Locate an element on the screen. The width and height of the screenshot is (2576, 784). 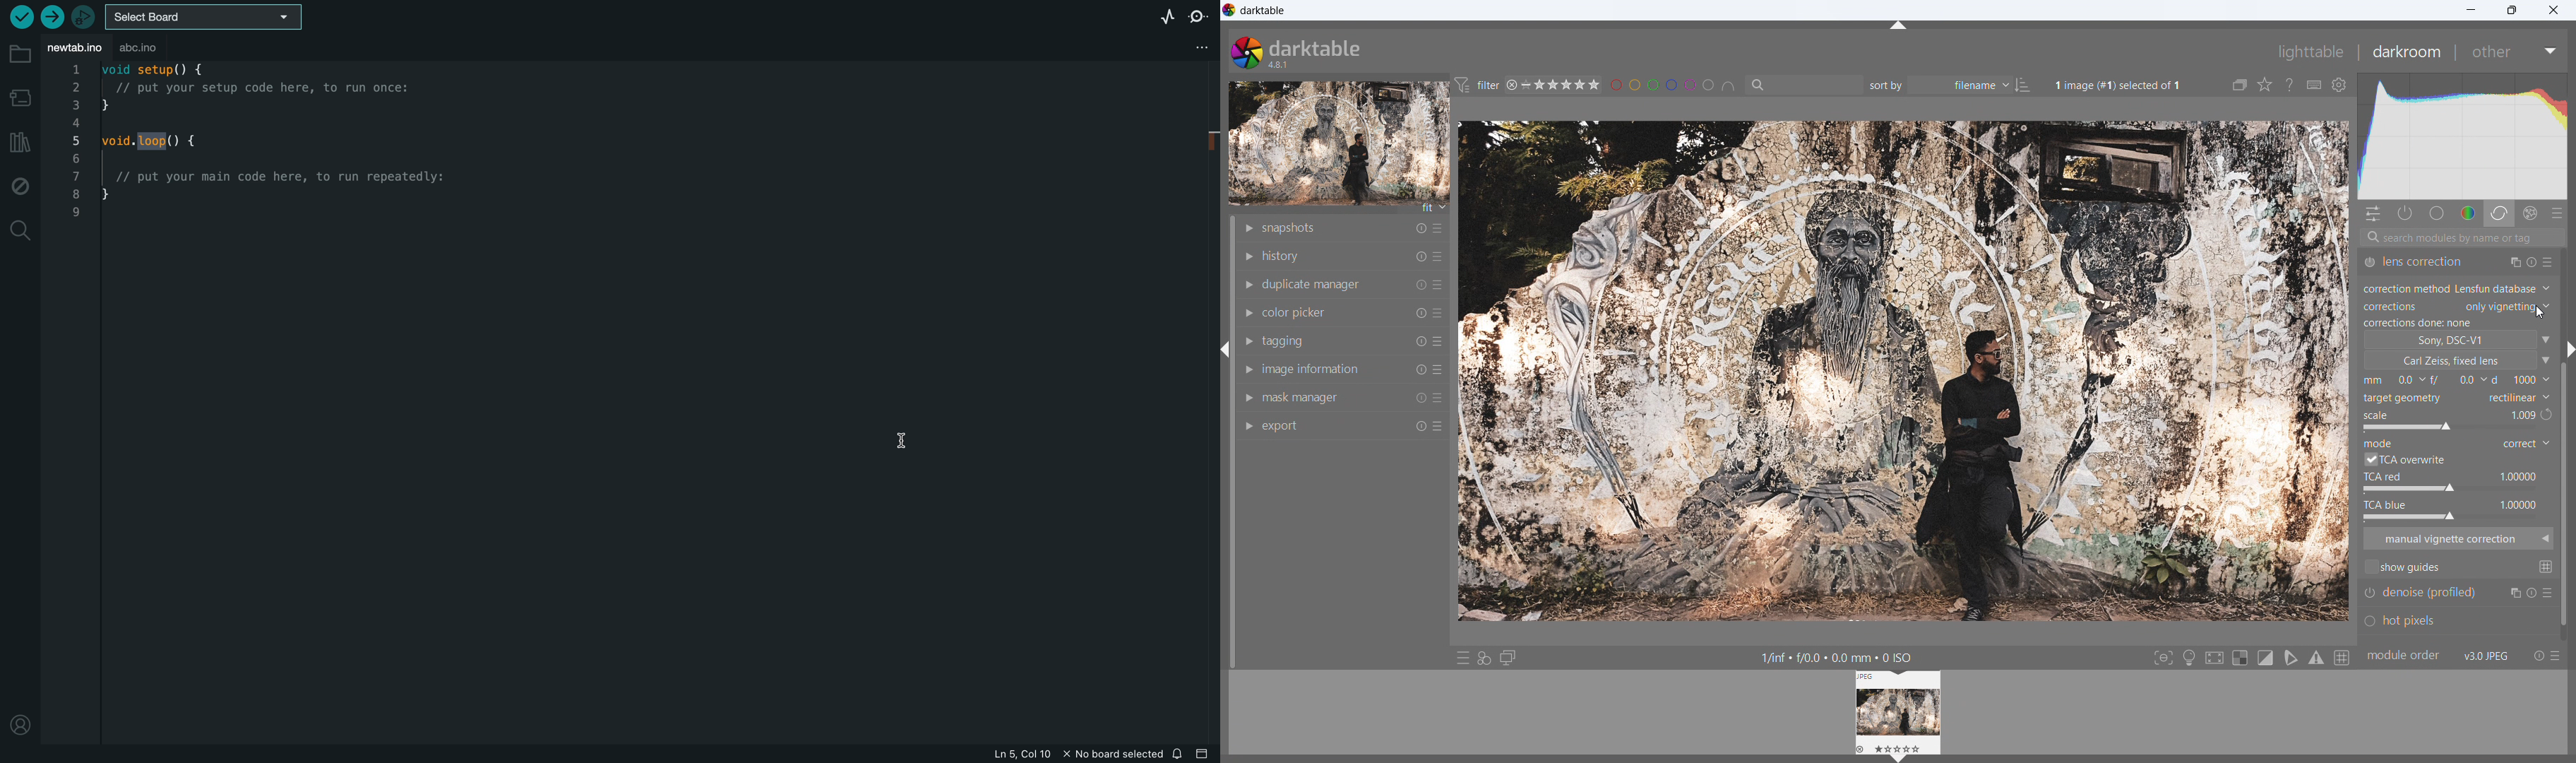
manual vignette correction is located at coordinates (2458, 539).